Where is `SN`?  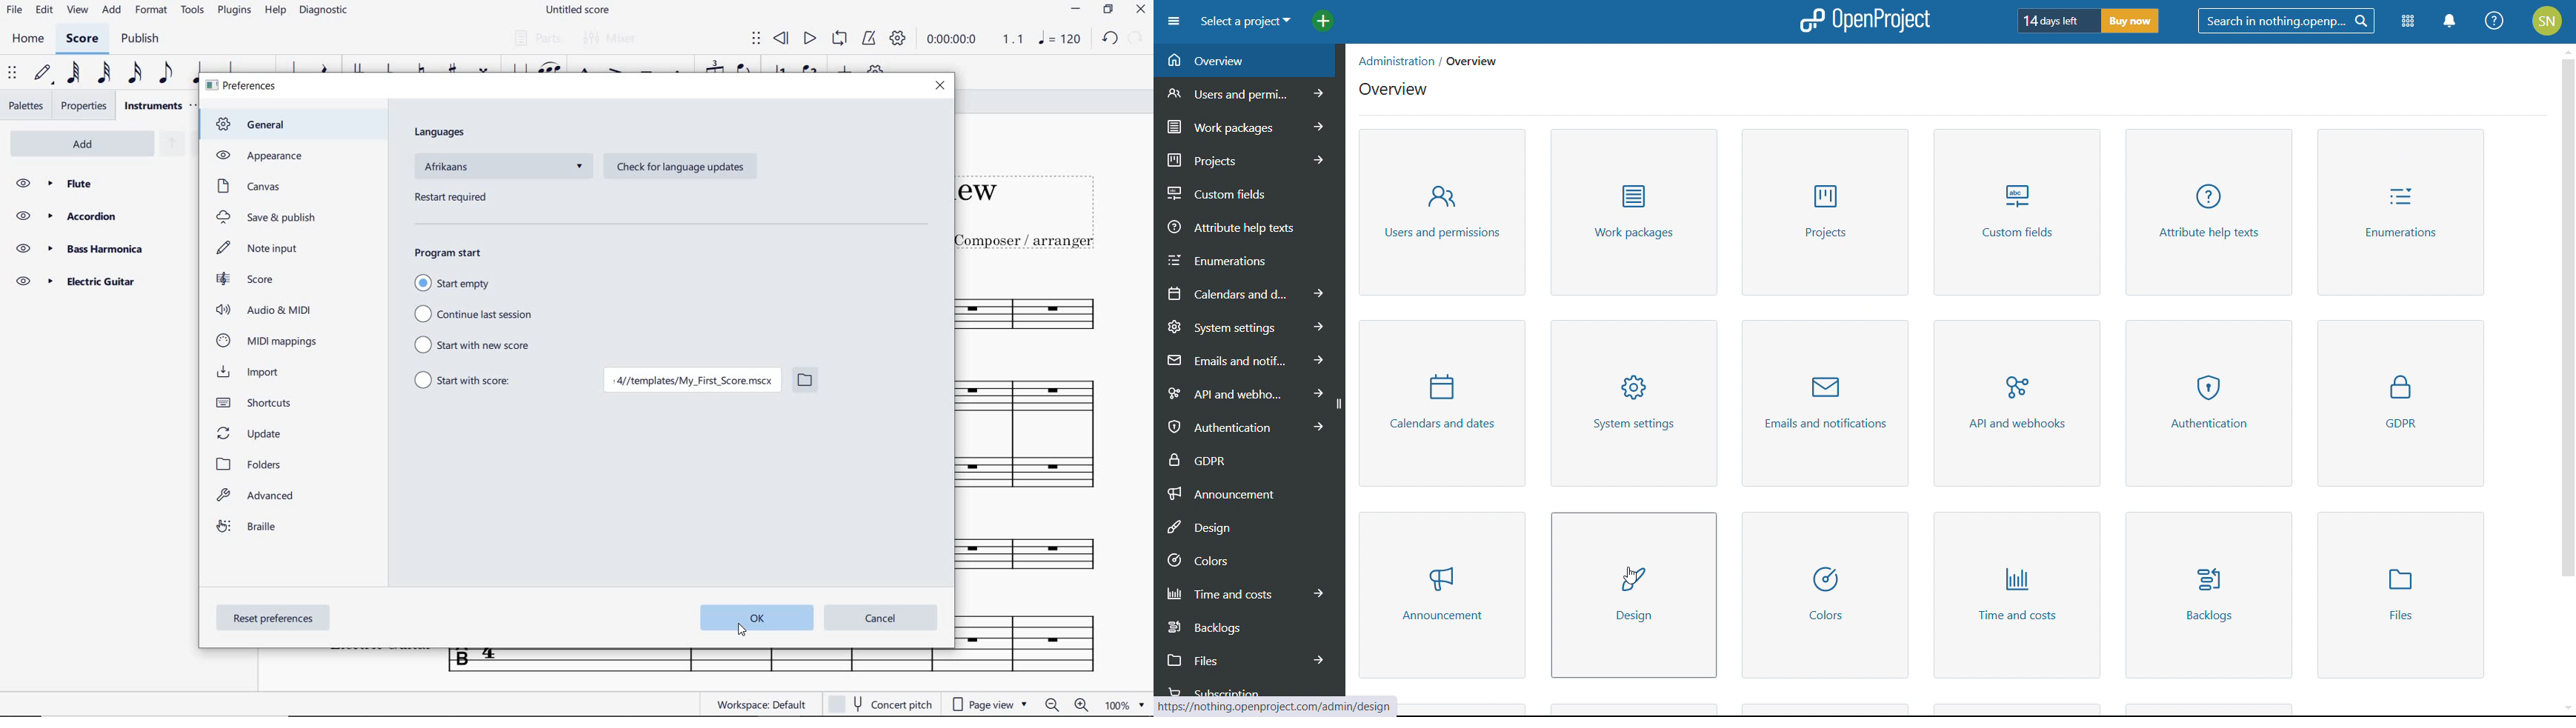 SN is located at coordinates (2549, 19).